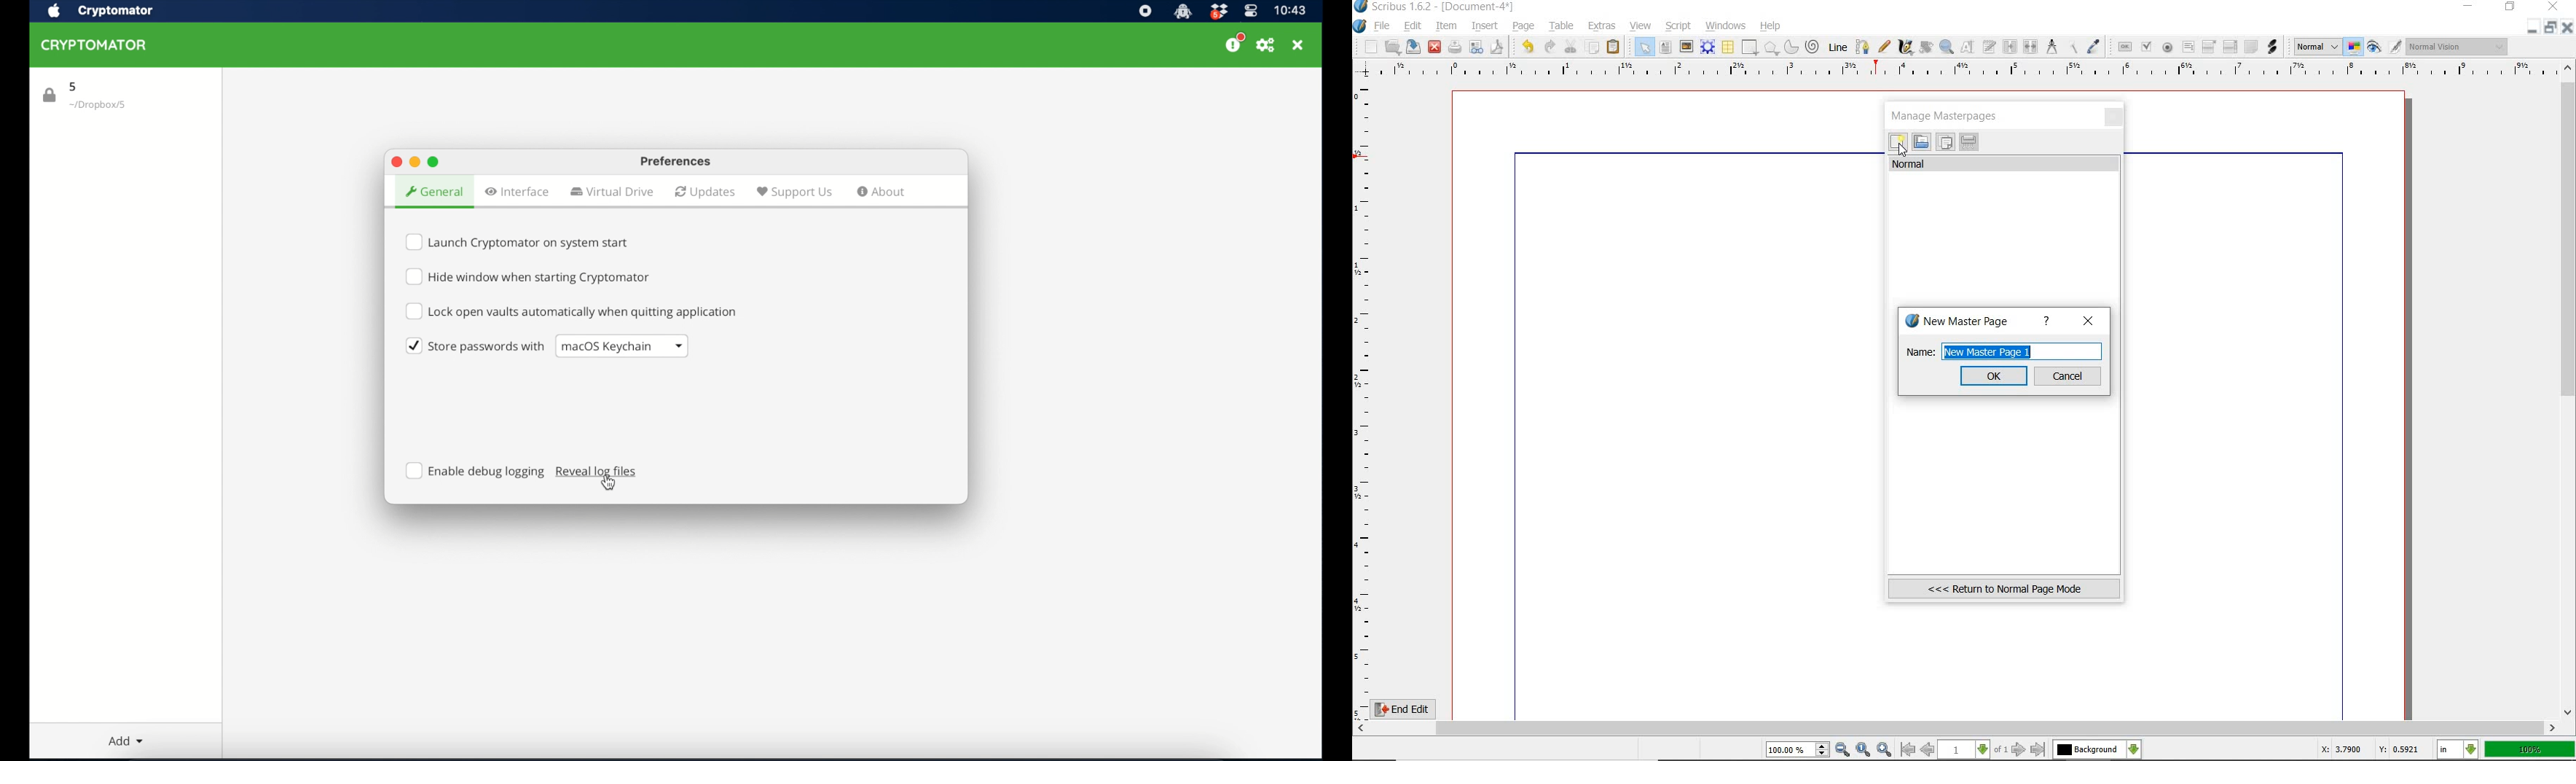  Describe the element at coordinates (1929, 750) in the screenshot. I see `go to previous page` at that location.